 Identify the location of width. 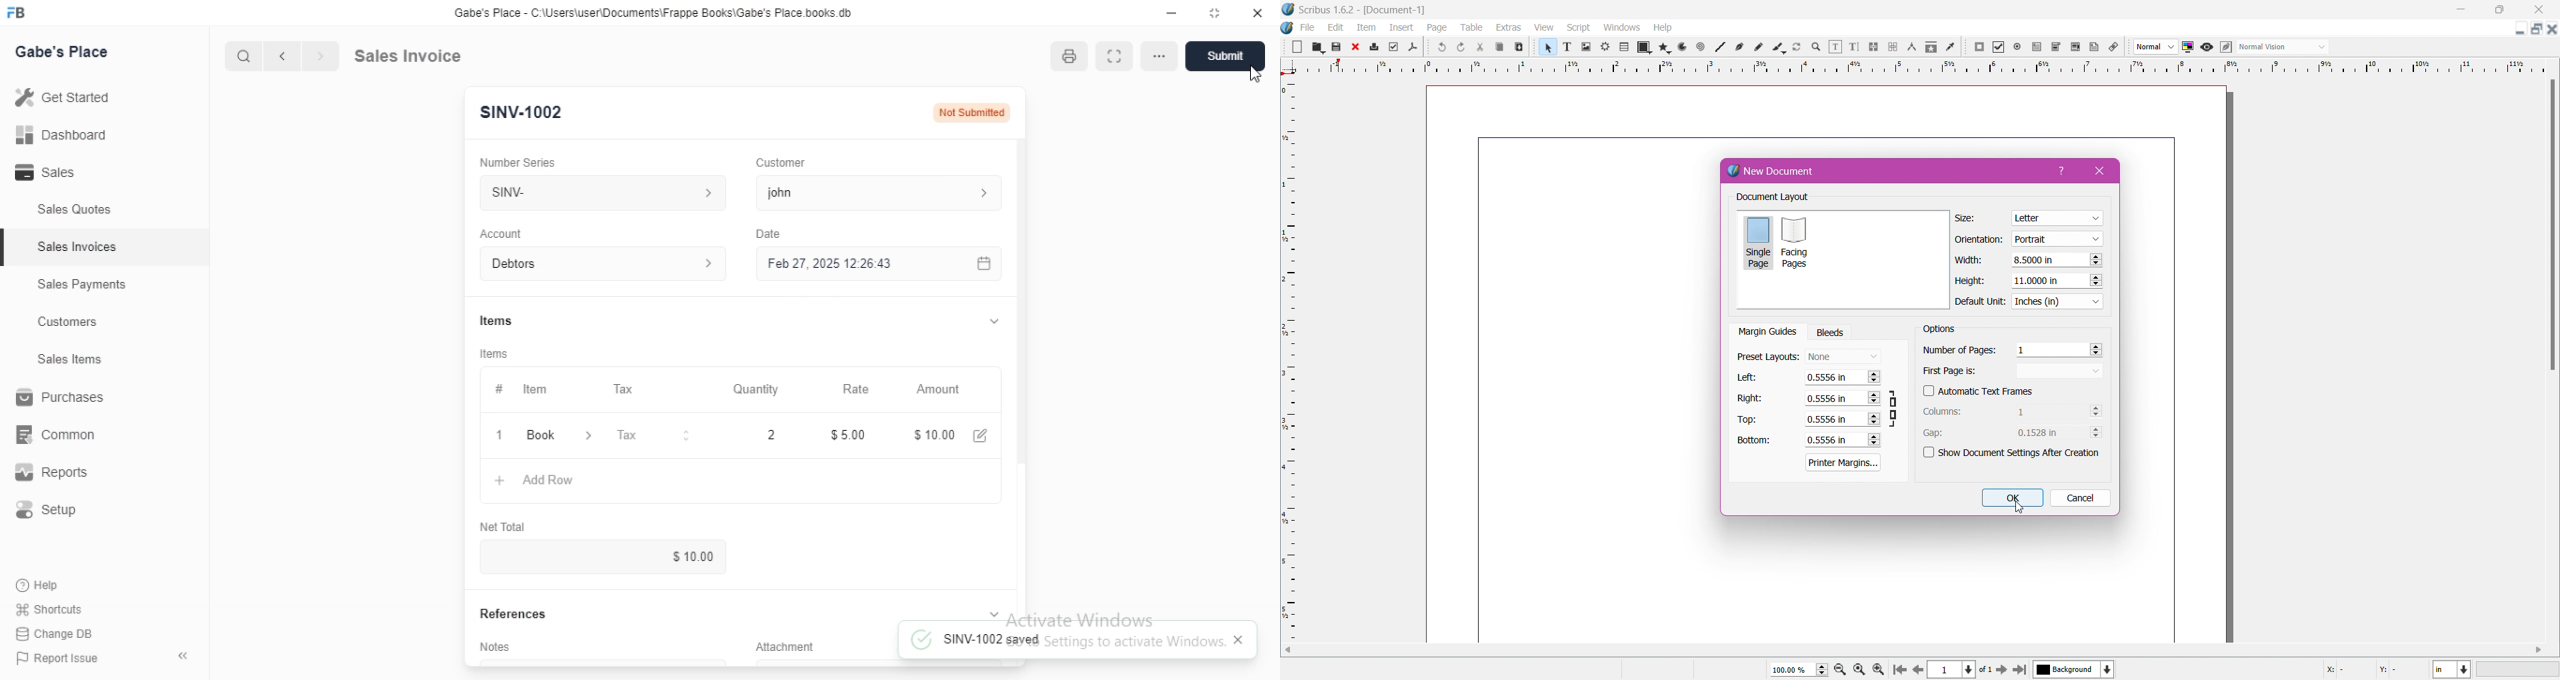
(1970, 259).